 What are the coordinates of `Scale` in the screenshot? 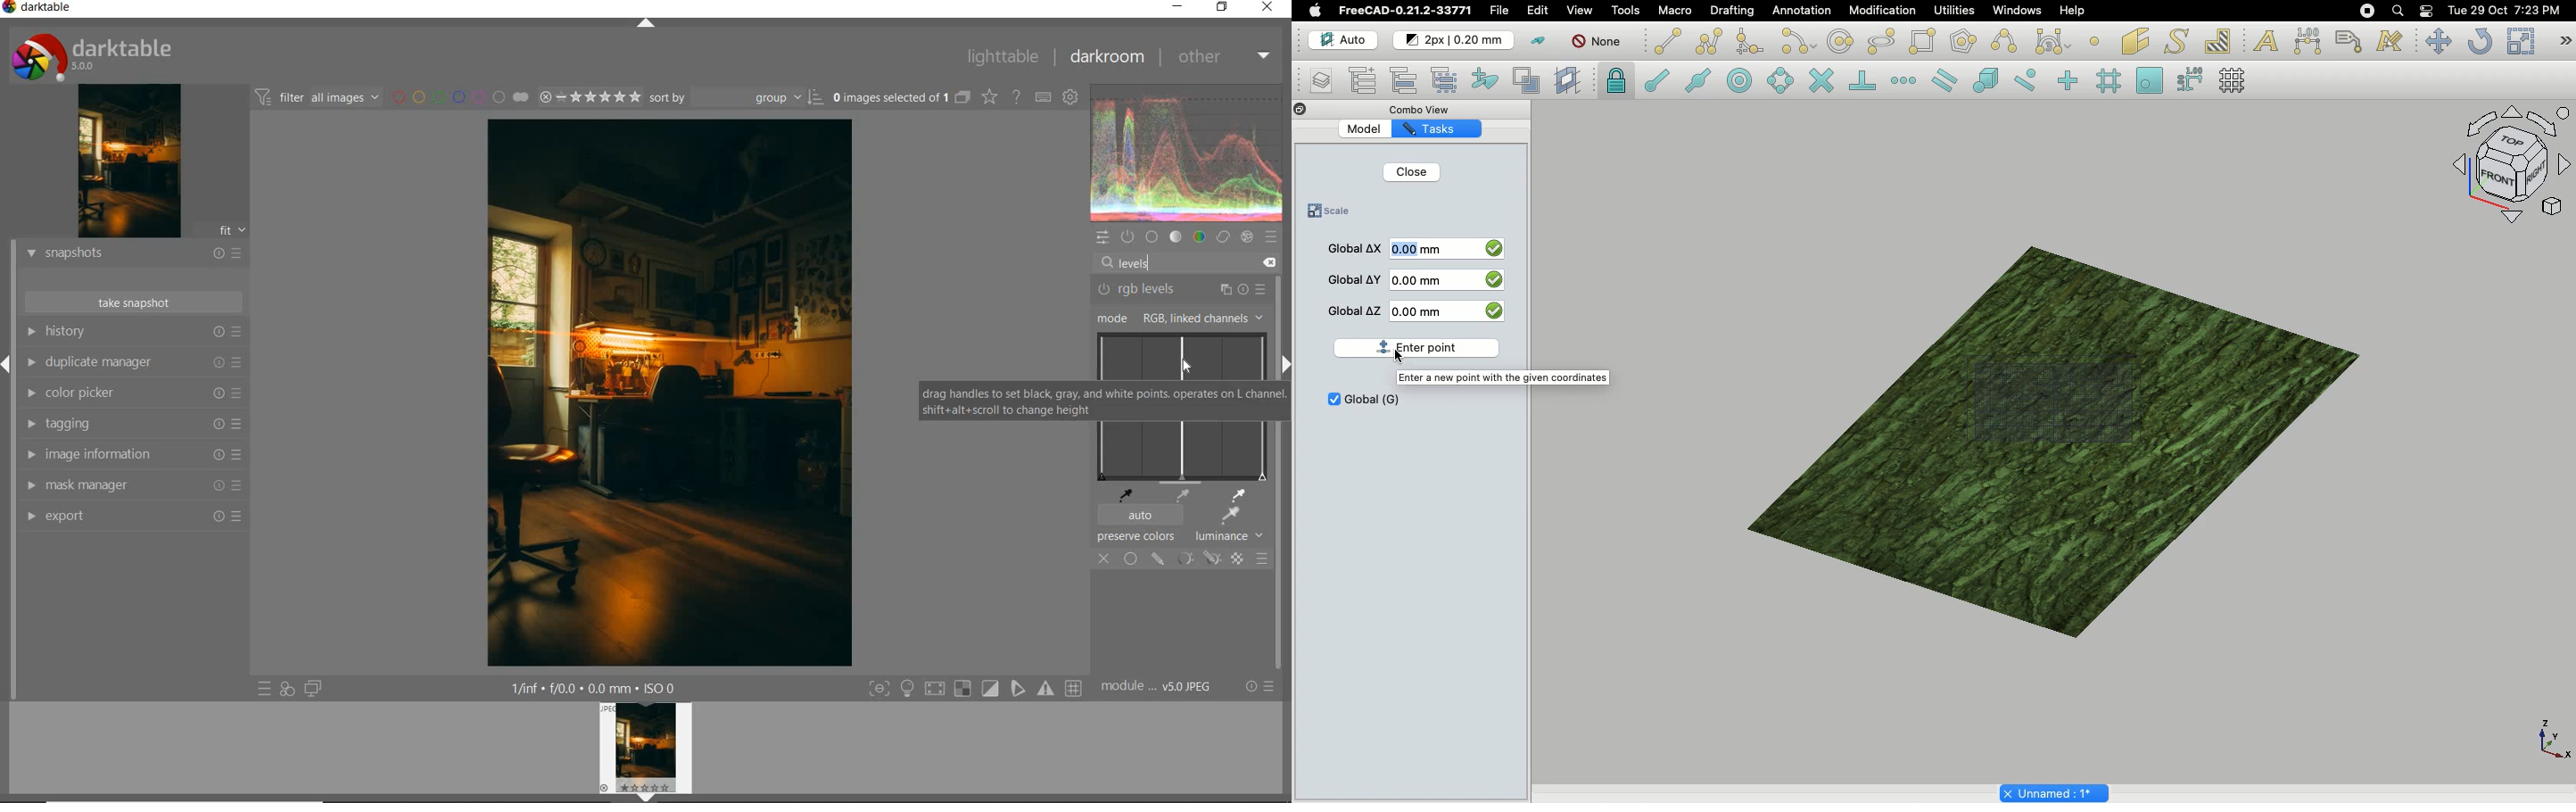 It's located at (2519, 40).